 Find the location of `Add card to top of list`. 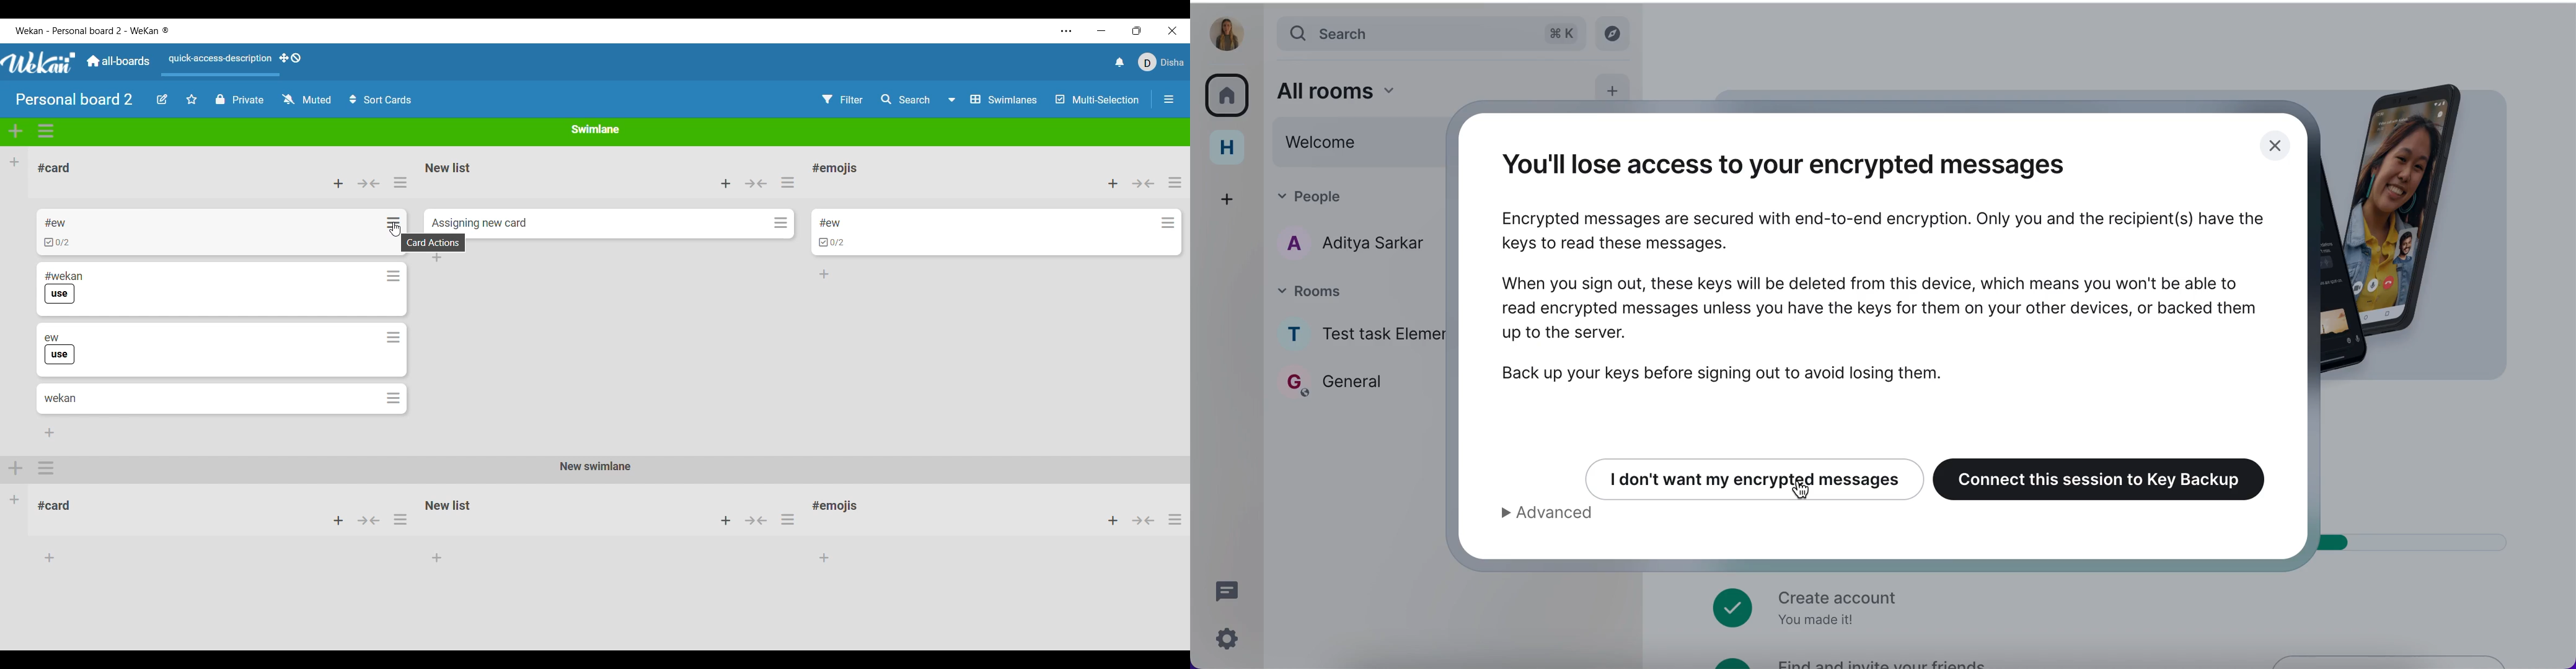

Add card to top of list is located at coordinates (338, 183).